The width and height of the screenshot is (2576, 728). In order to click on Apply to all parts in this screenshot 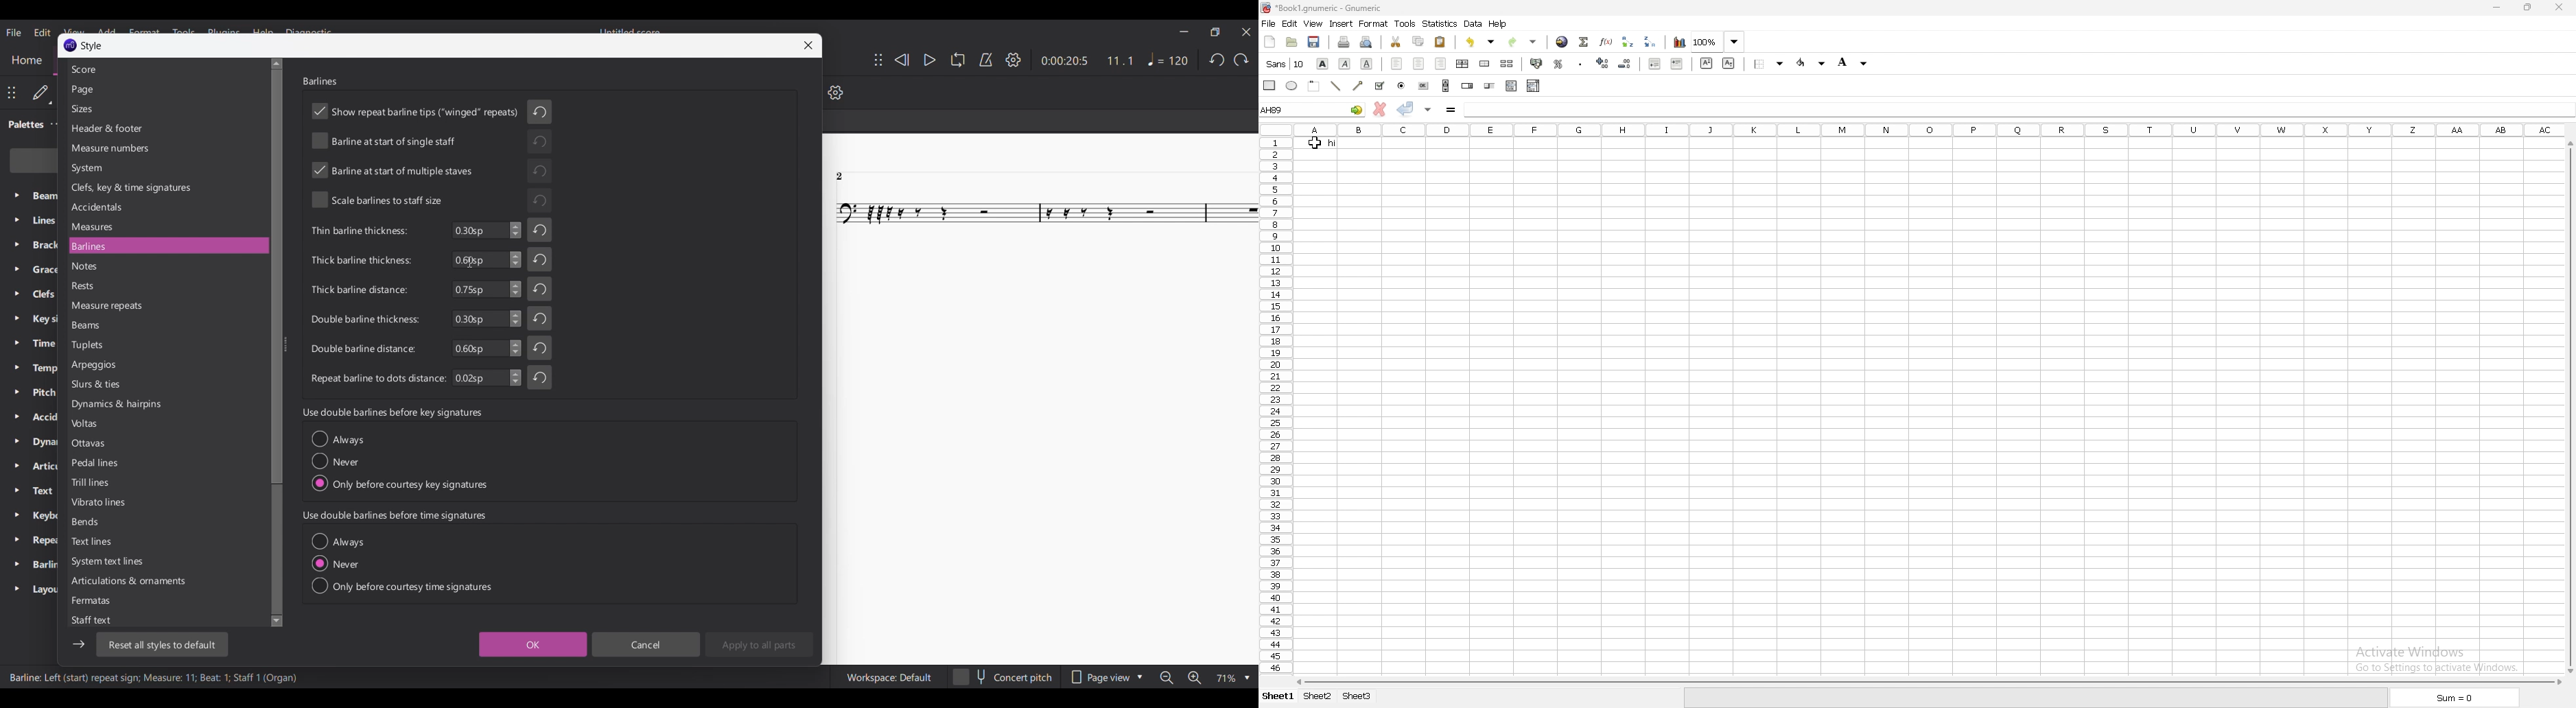, I will do `click(759, 644)`.